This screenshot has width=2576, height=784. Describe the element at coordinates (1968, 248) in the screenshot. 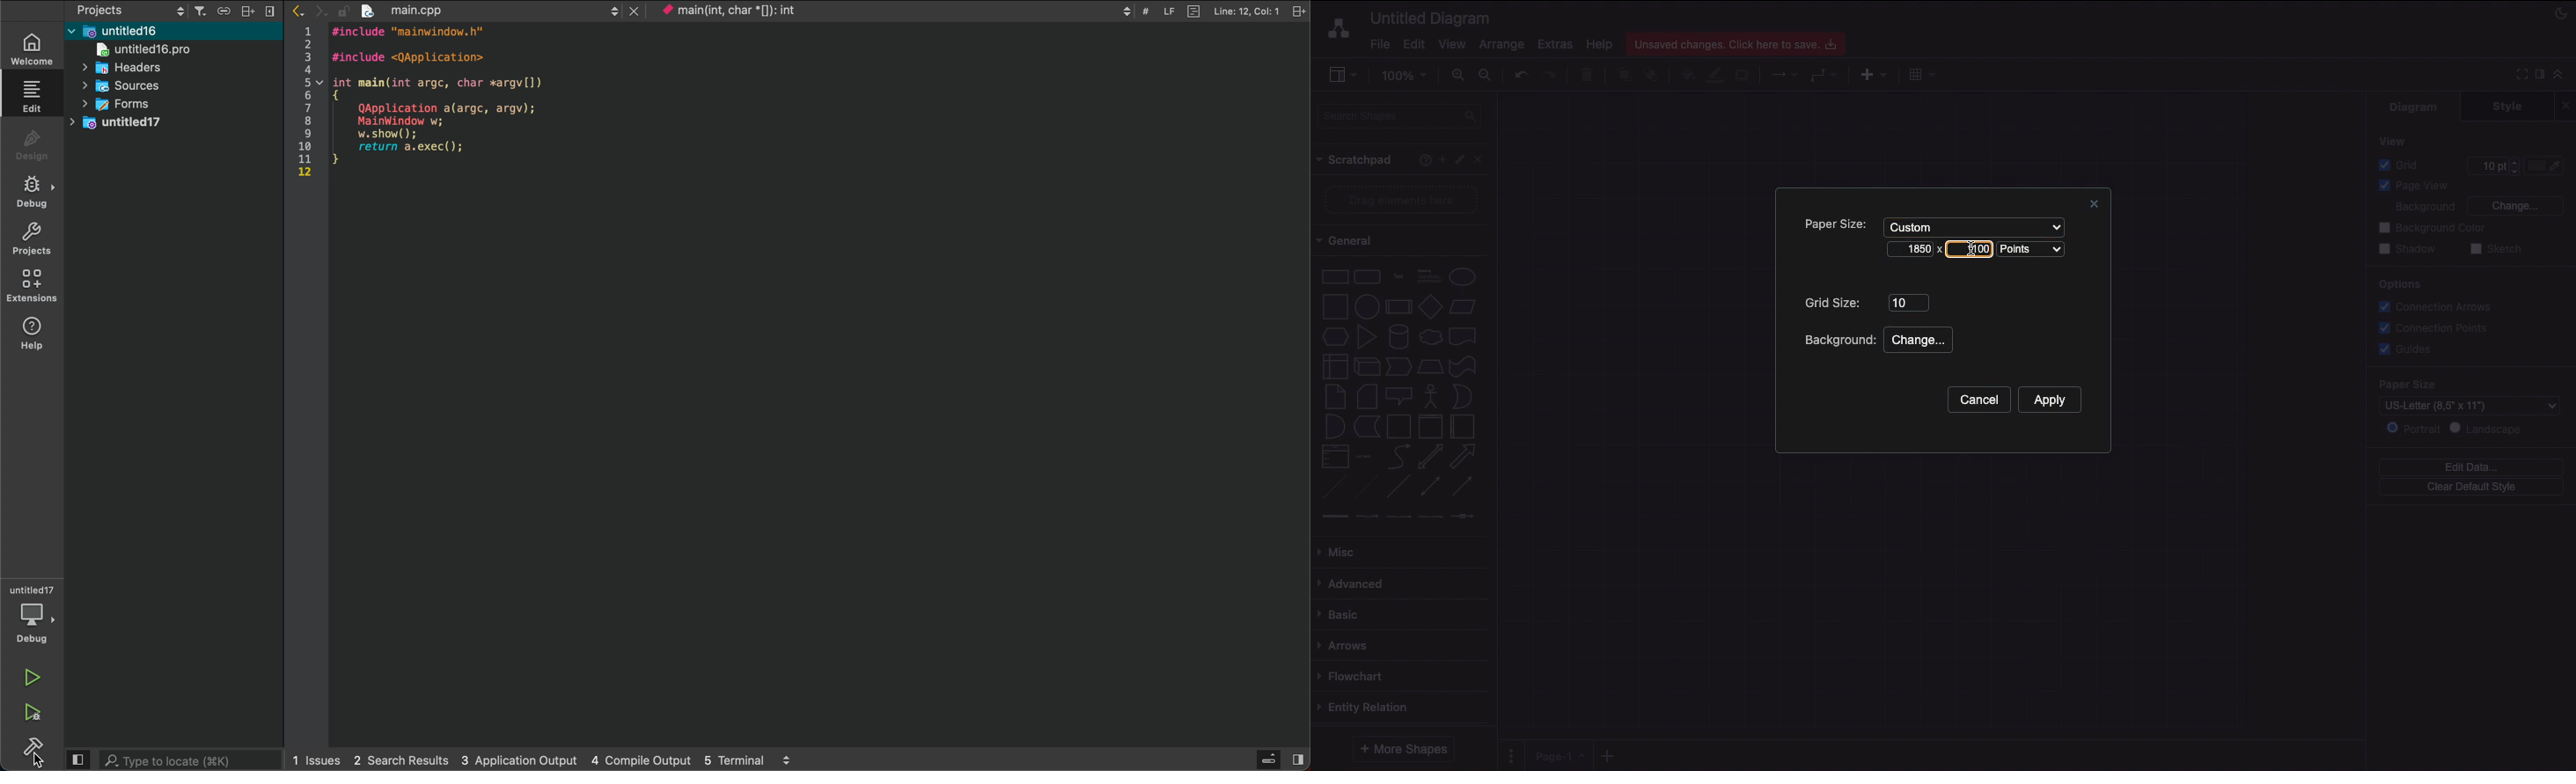

I see `1100` at that location.